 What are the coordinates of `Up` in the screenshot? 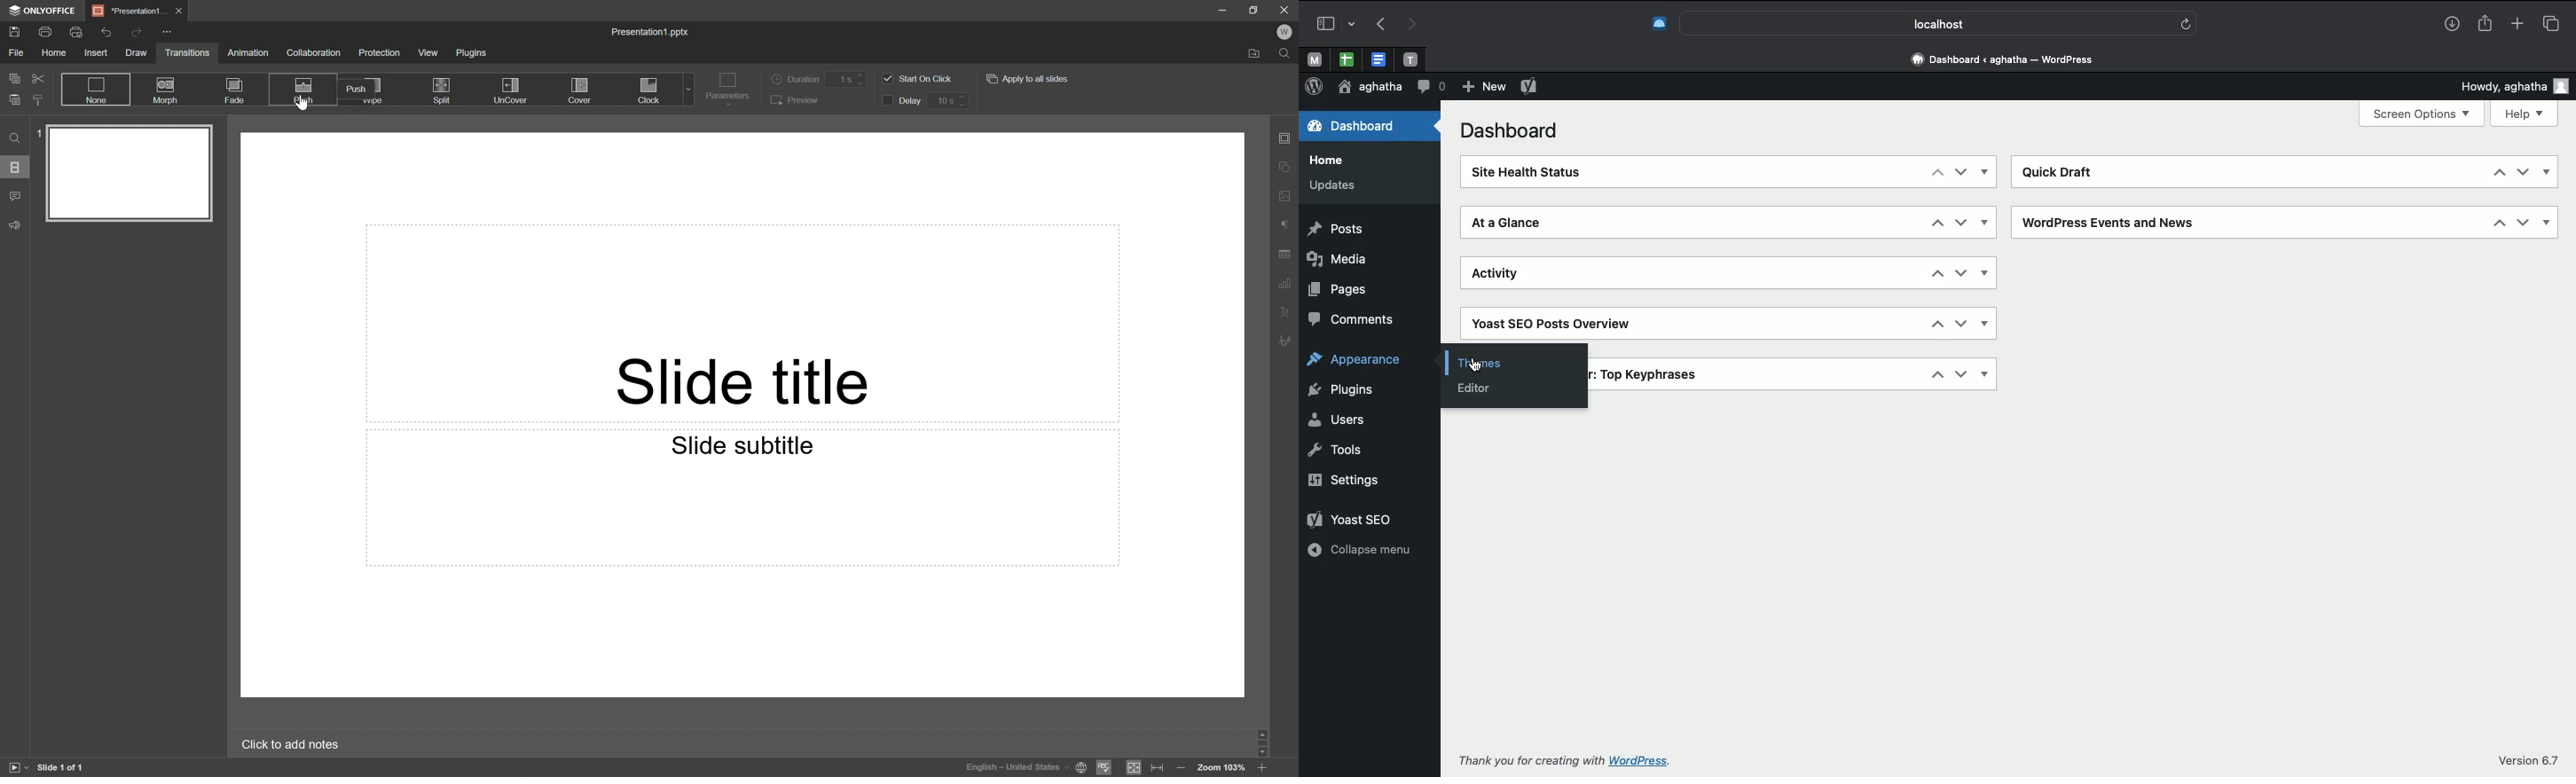 It's located at (1936, 374).